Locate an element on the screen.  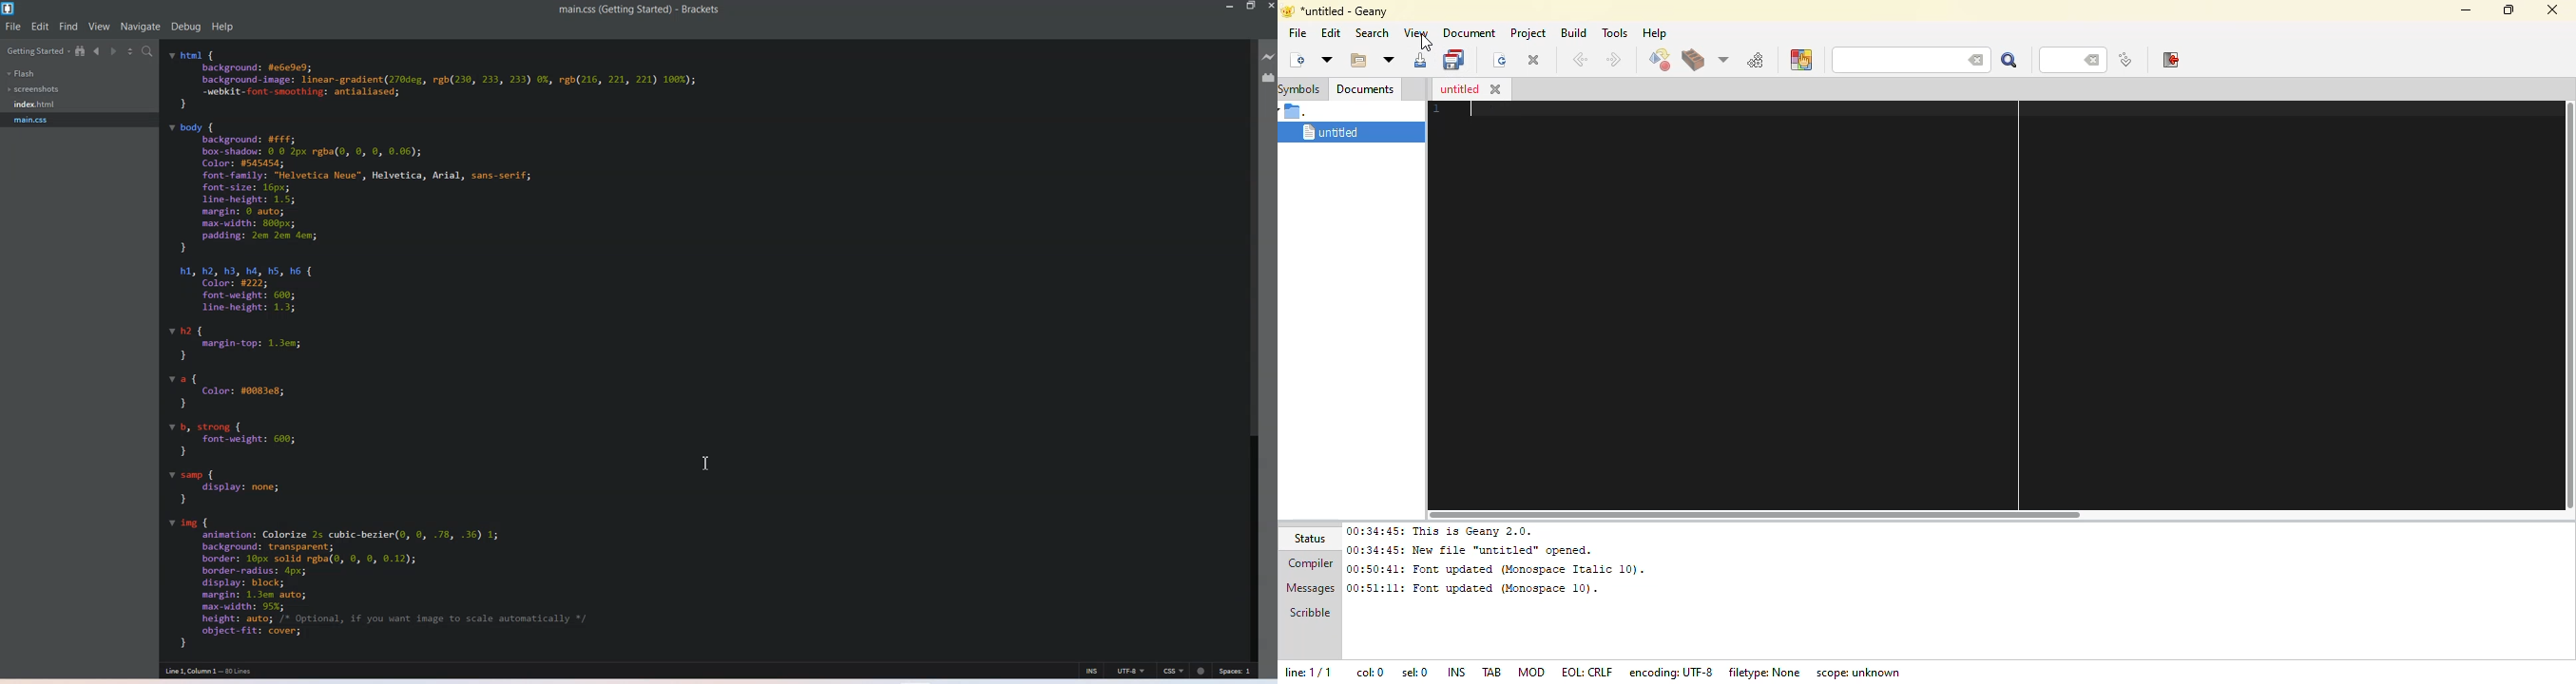
edit is located at coordinates (1331, 33).